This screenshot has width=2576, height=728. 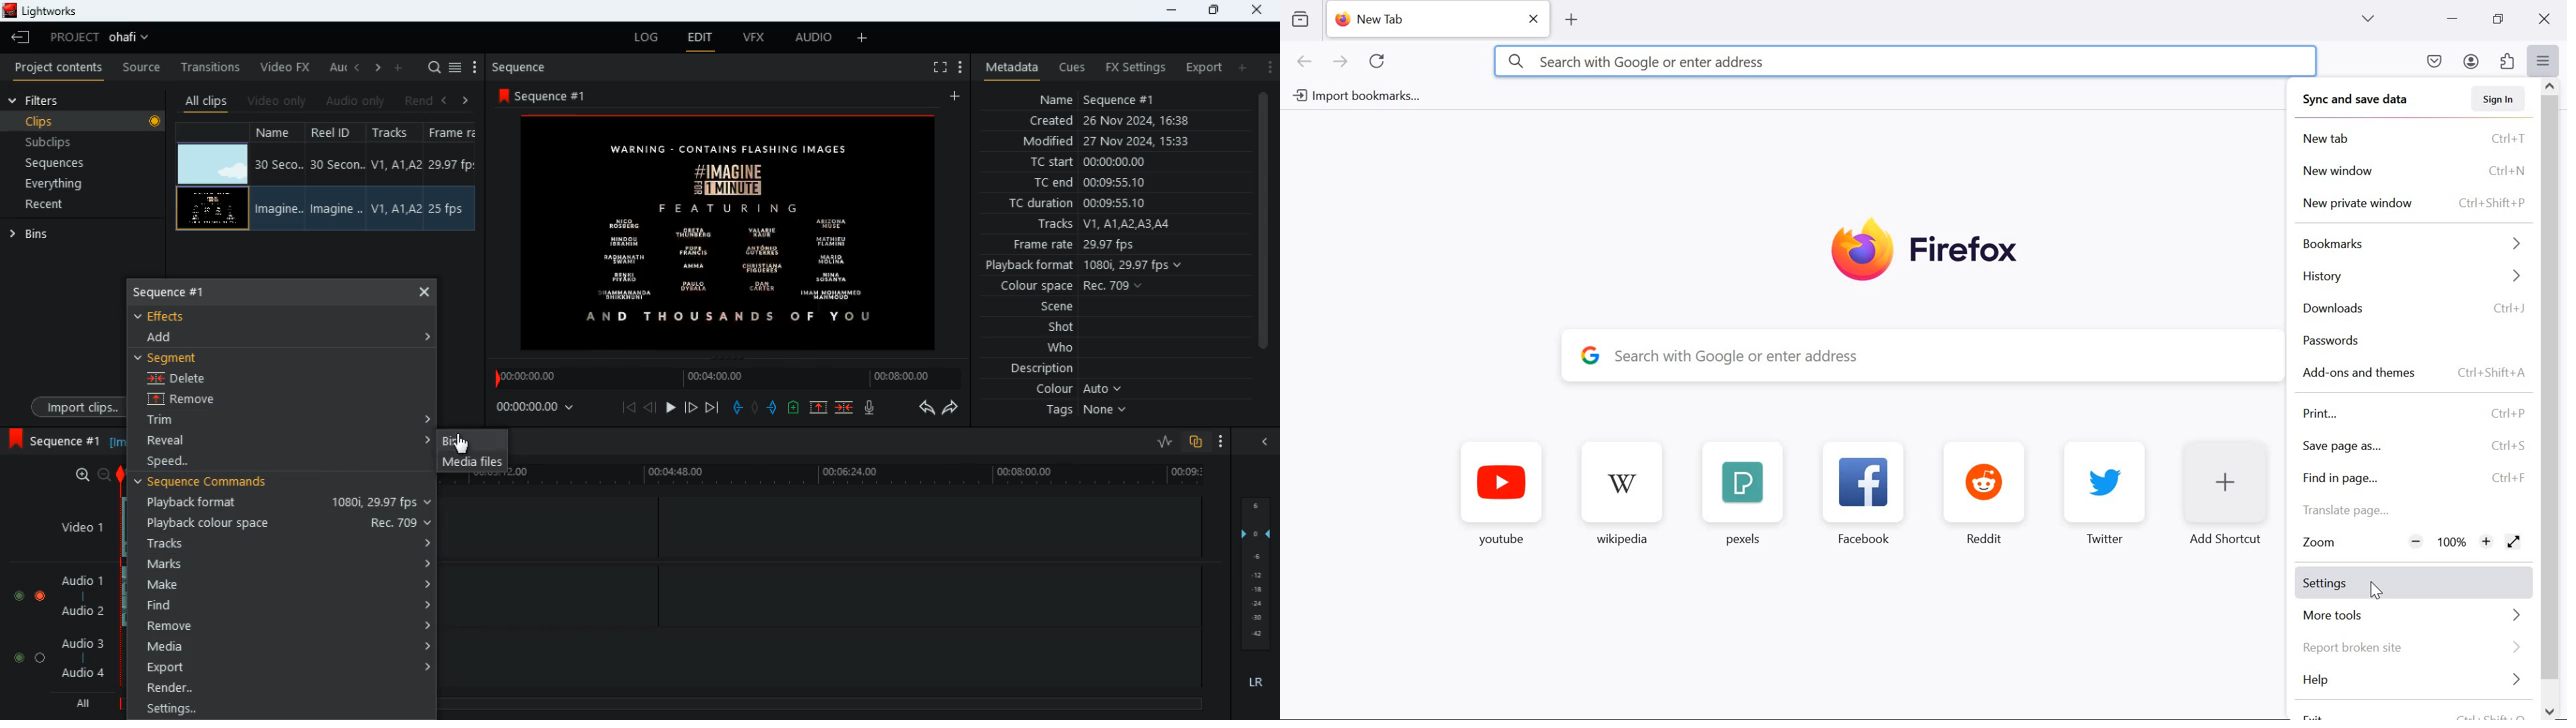 I want to click on mic, so click(x=874, y=410).